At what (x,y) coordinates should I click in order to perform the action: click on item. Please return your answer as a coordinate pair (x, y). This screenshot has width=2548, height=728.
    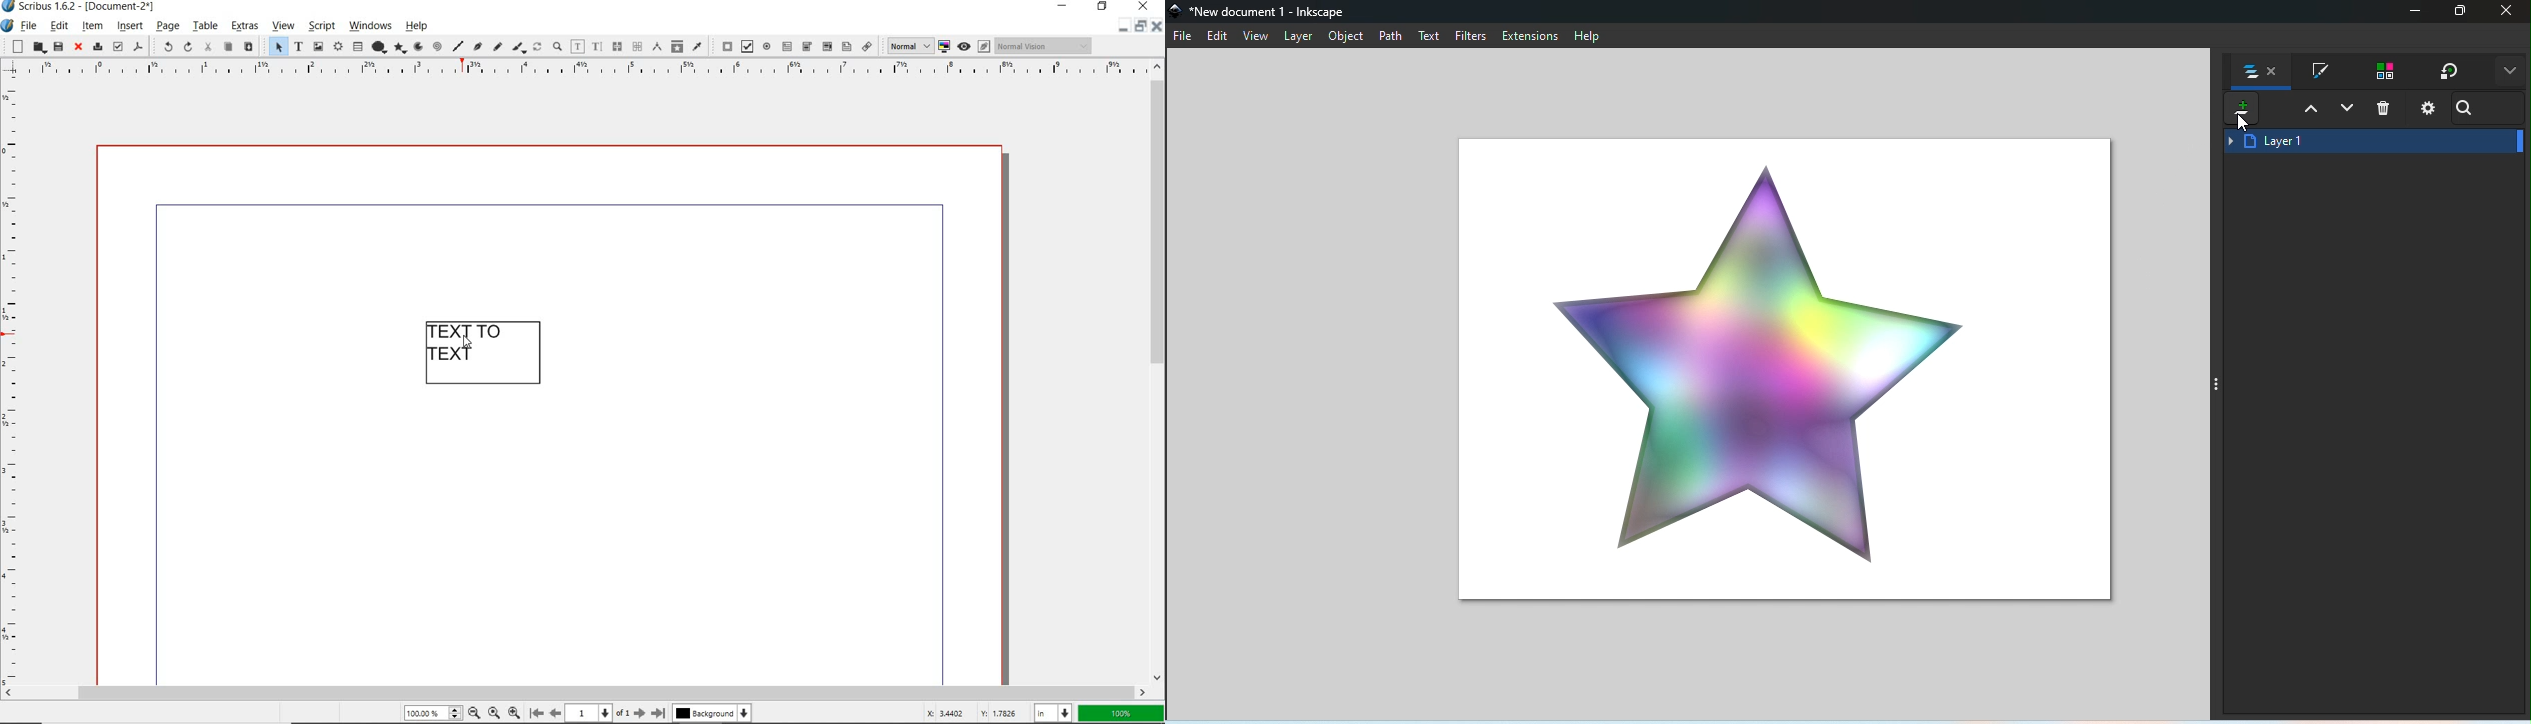
    Looking at the image, I should click on (91, 26).